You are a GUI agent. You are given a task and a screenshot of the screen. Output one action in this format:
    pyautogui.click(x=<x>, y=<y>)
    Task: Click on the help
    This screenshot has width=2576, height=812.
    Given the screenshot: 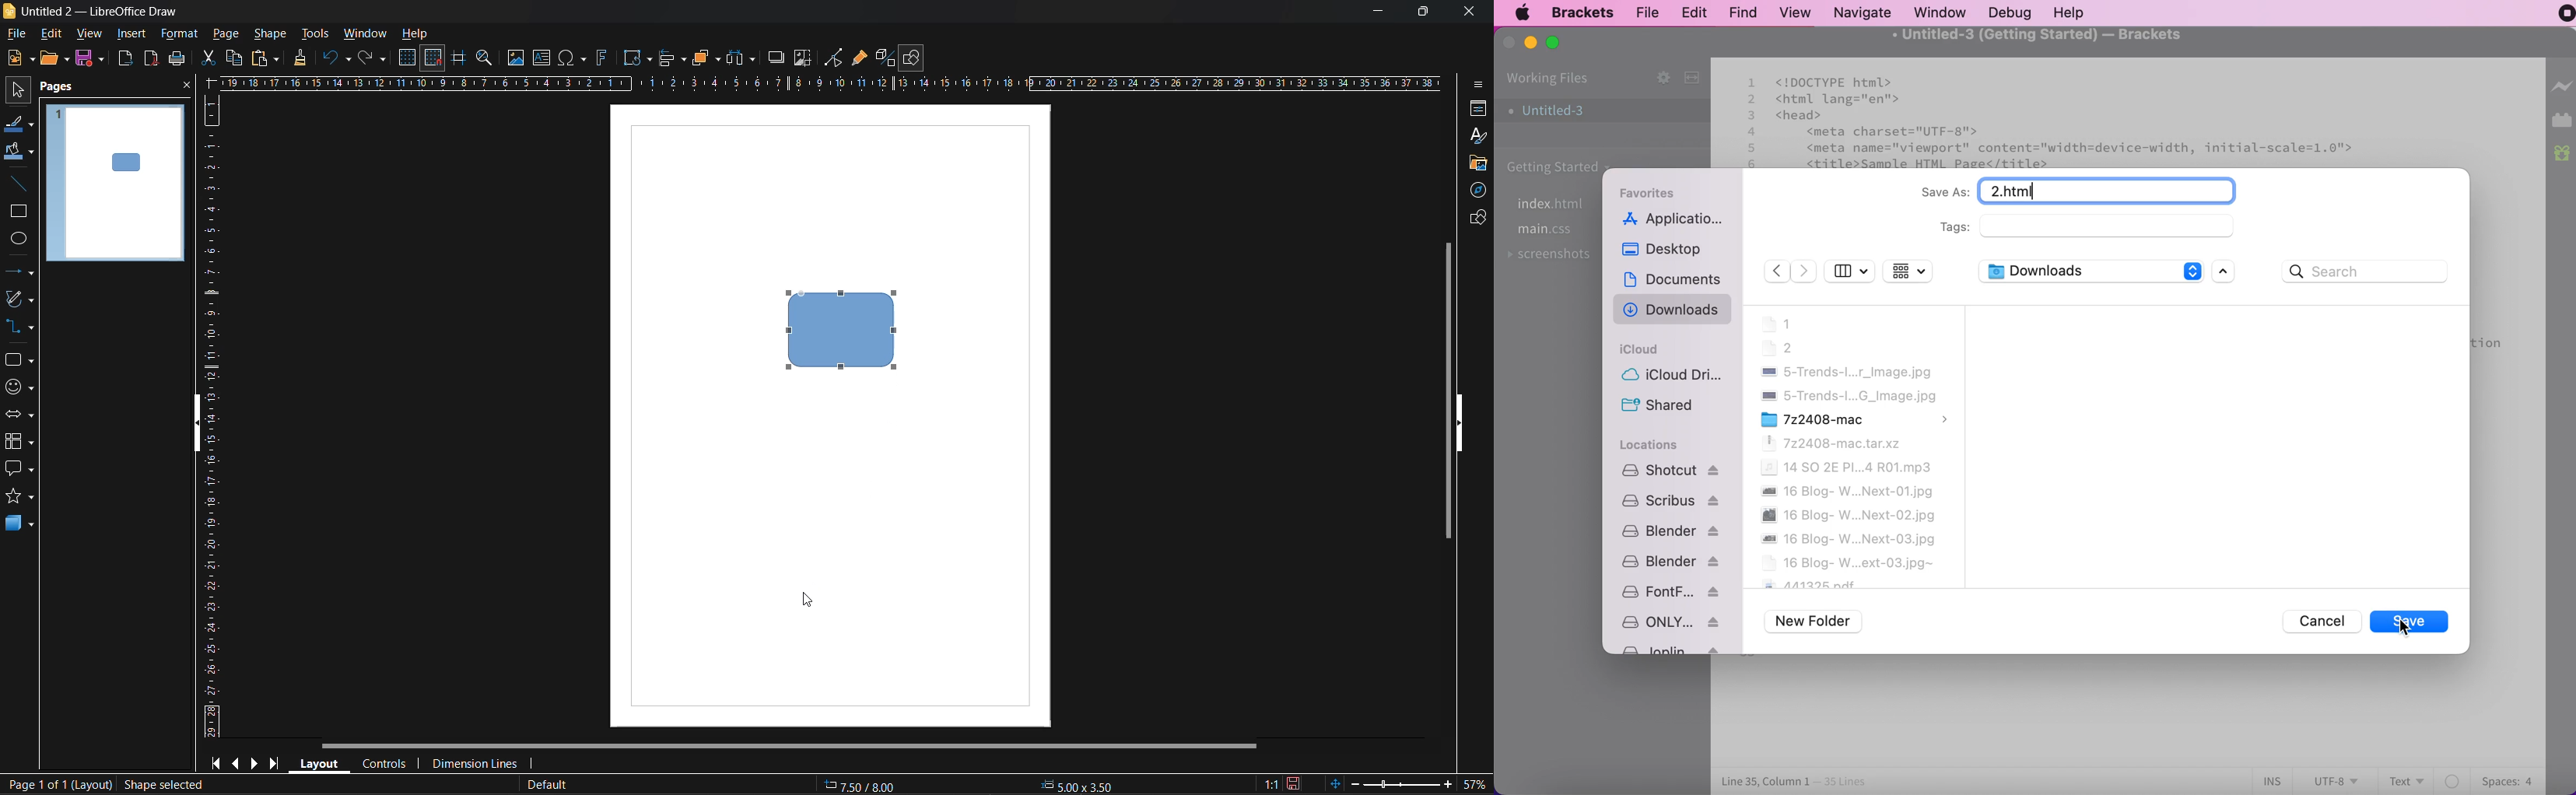 What is the action you would take?
    pyautogui.click(x=415, y=35)
    